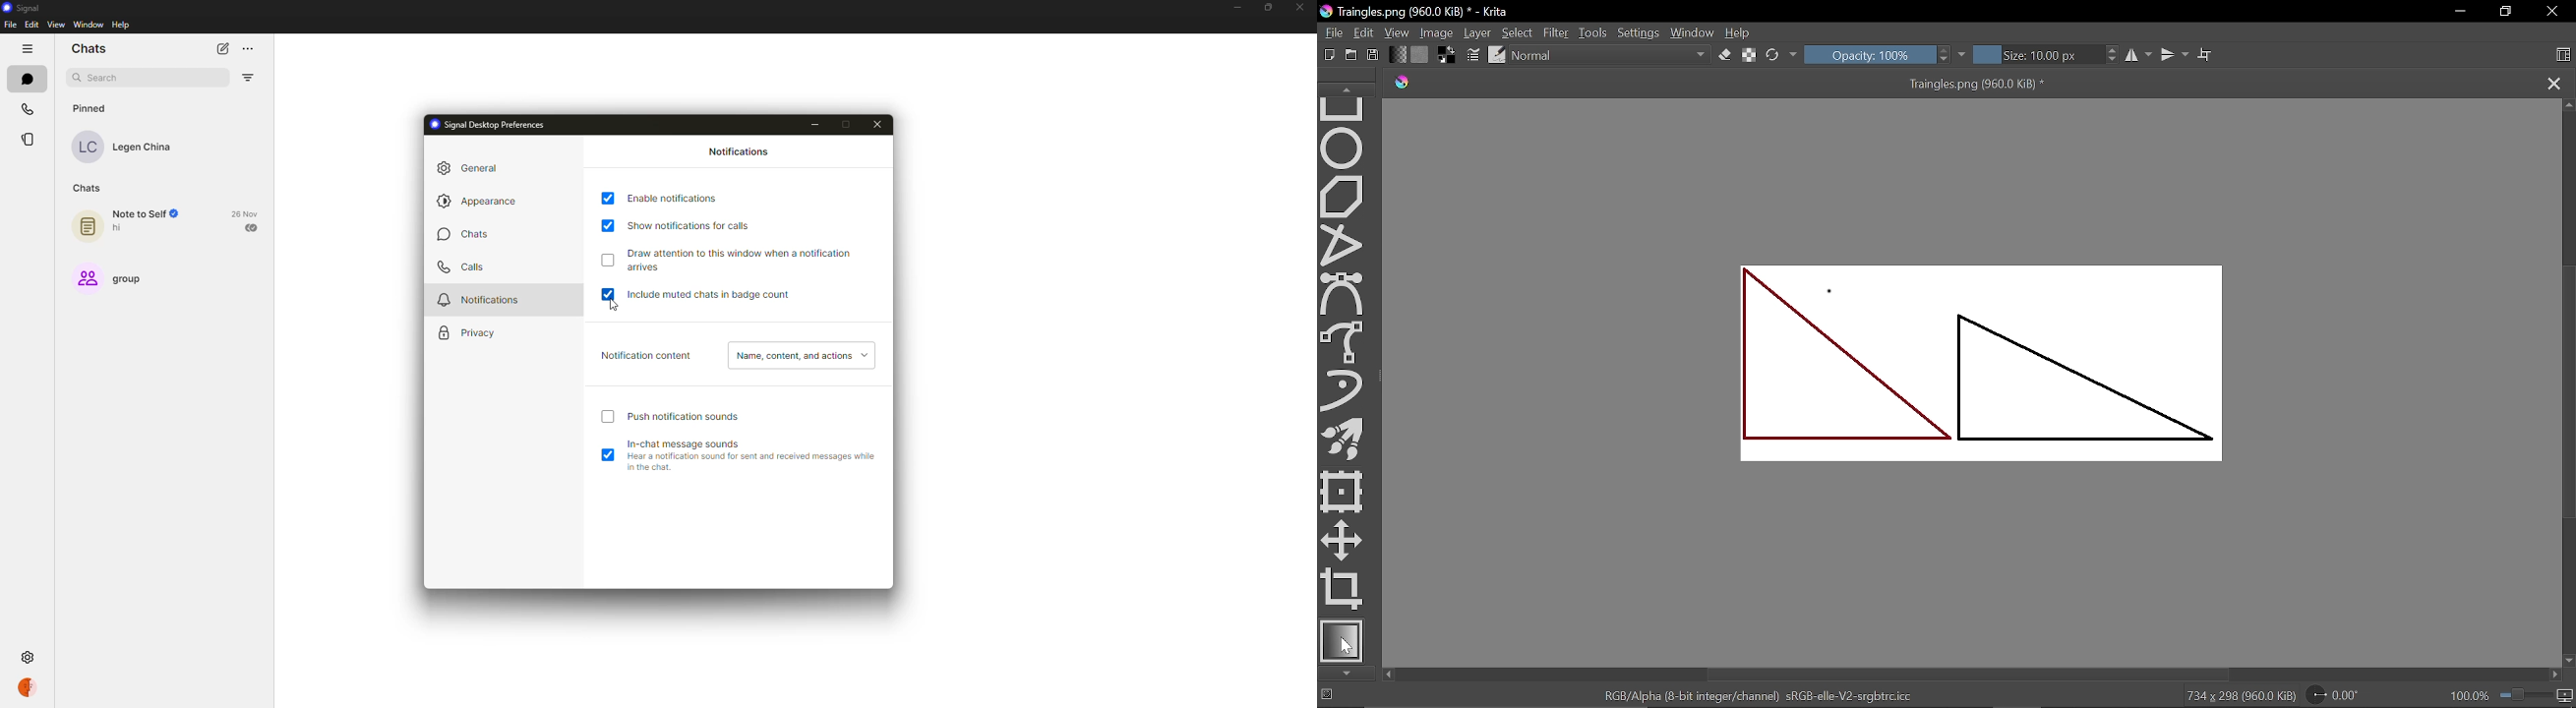  Describe the element at coordinates (91, 188) in the screenshot. I see `chats` at that location.